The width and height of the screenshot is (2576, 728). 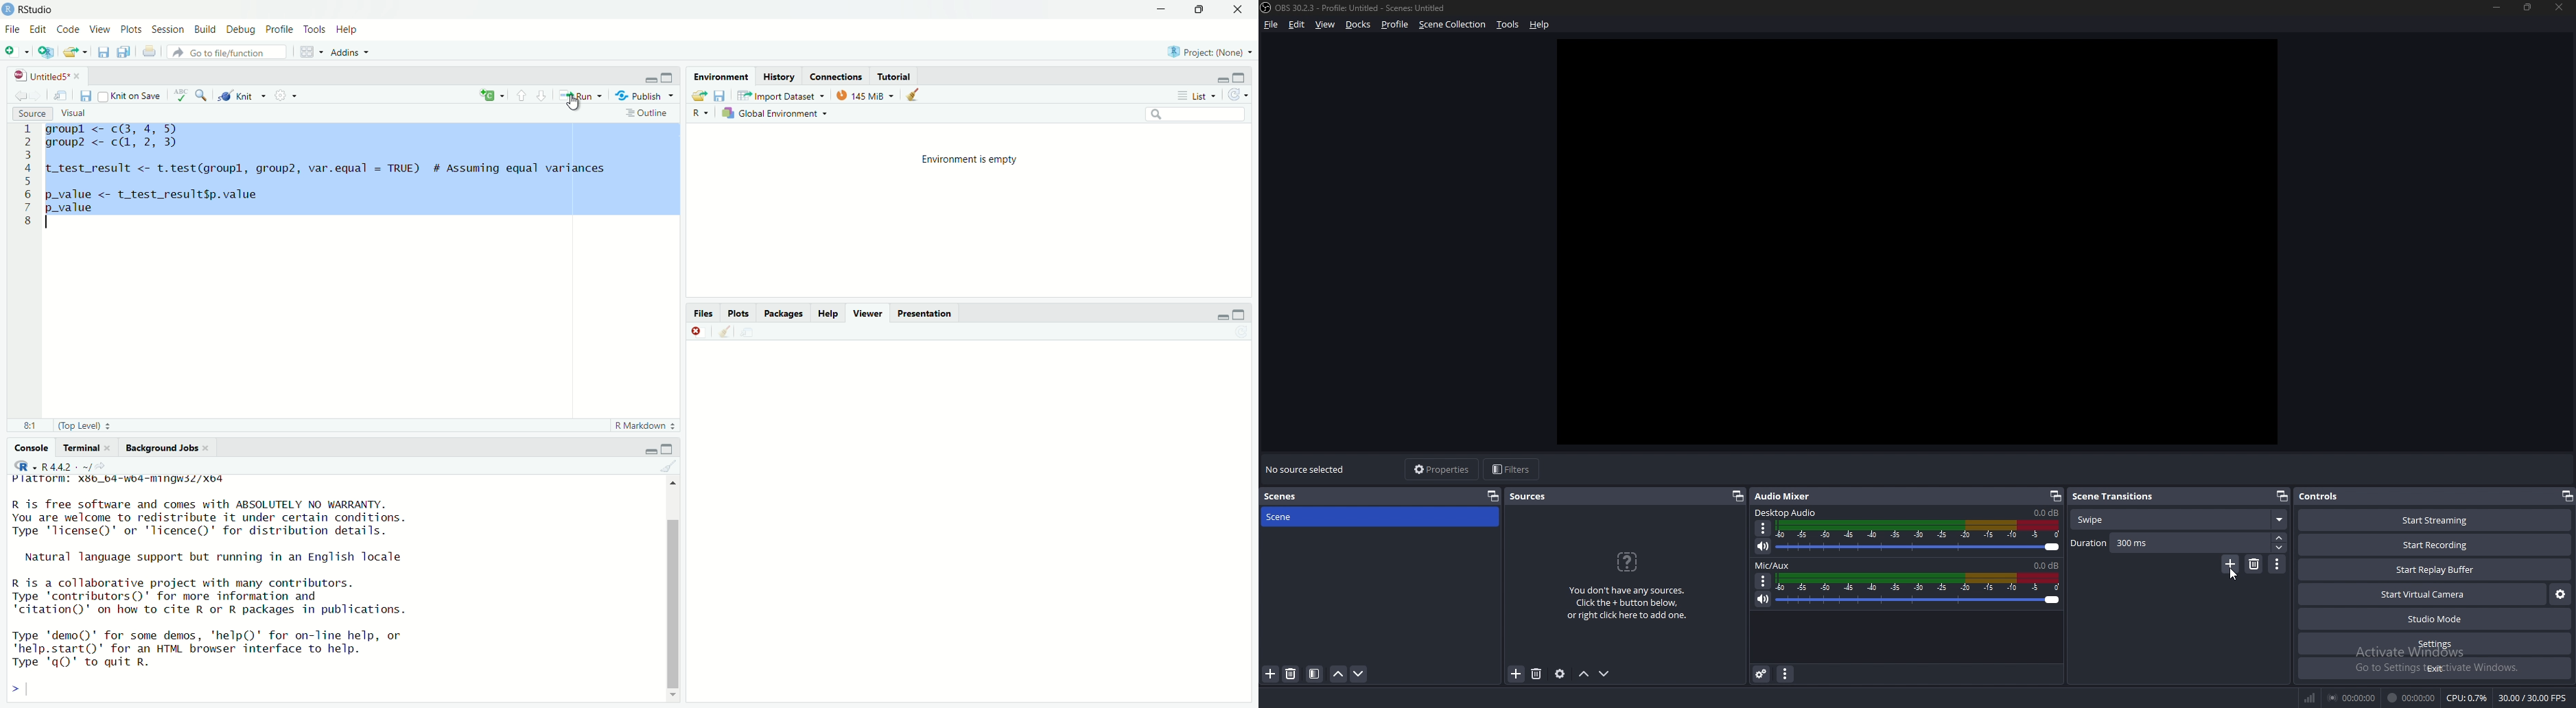 What do you see at coordinates (12, 30) in the screenshot?
I see `File` at bounding box center [12, 30].